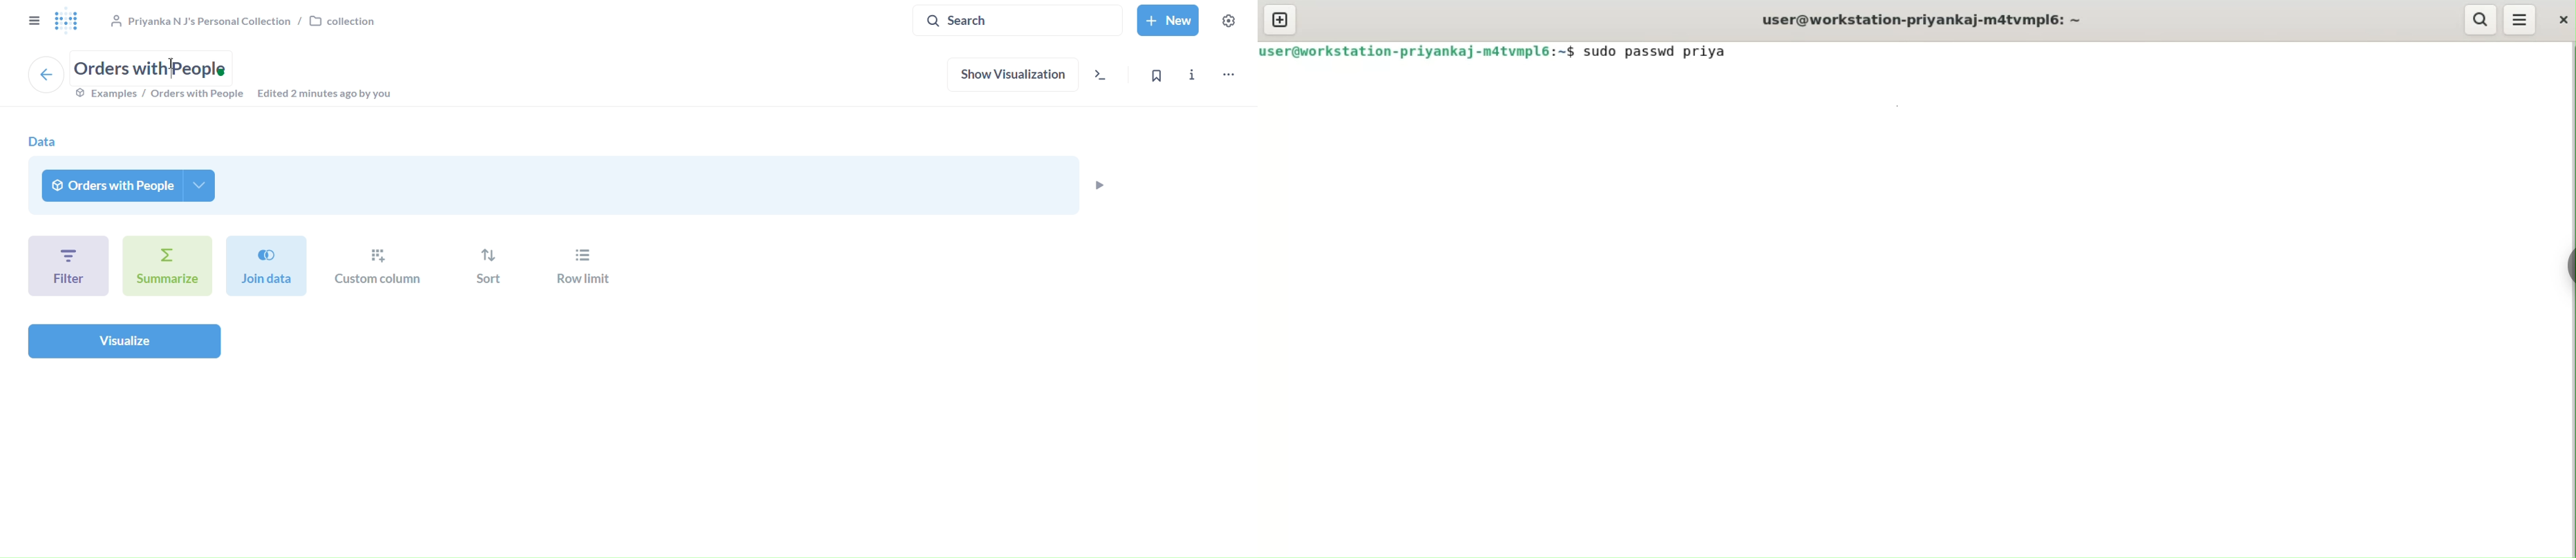  I want to click on row limit, so click(579, 268).